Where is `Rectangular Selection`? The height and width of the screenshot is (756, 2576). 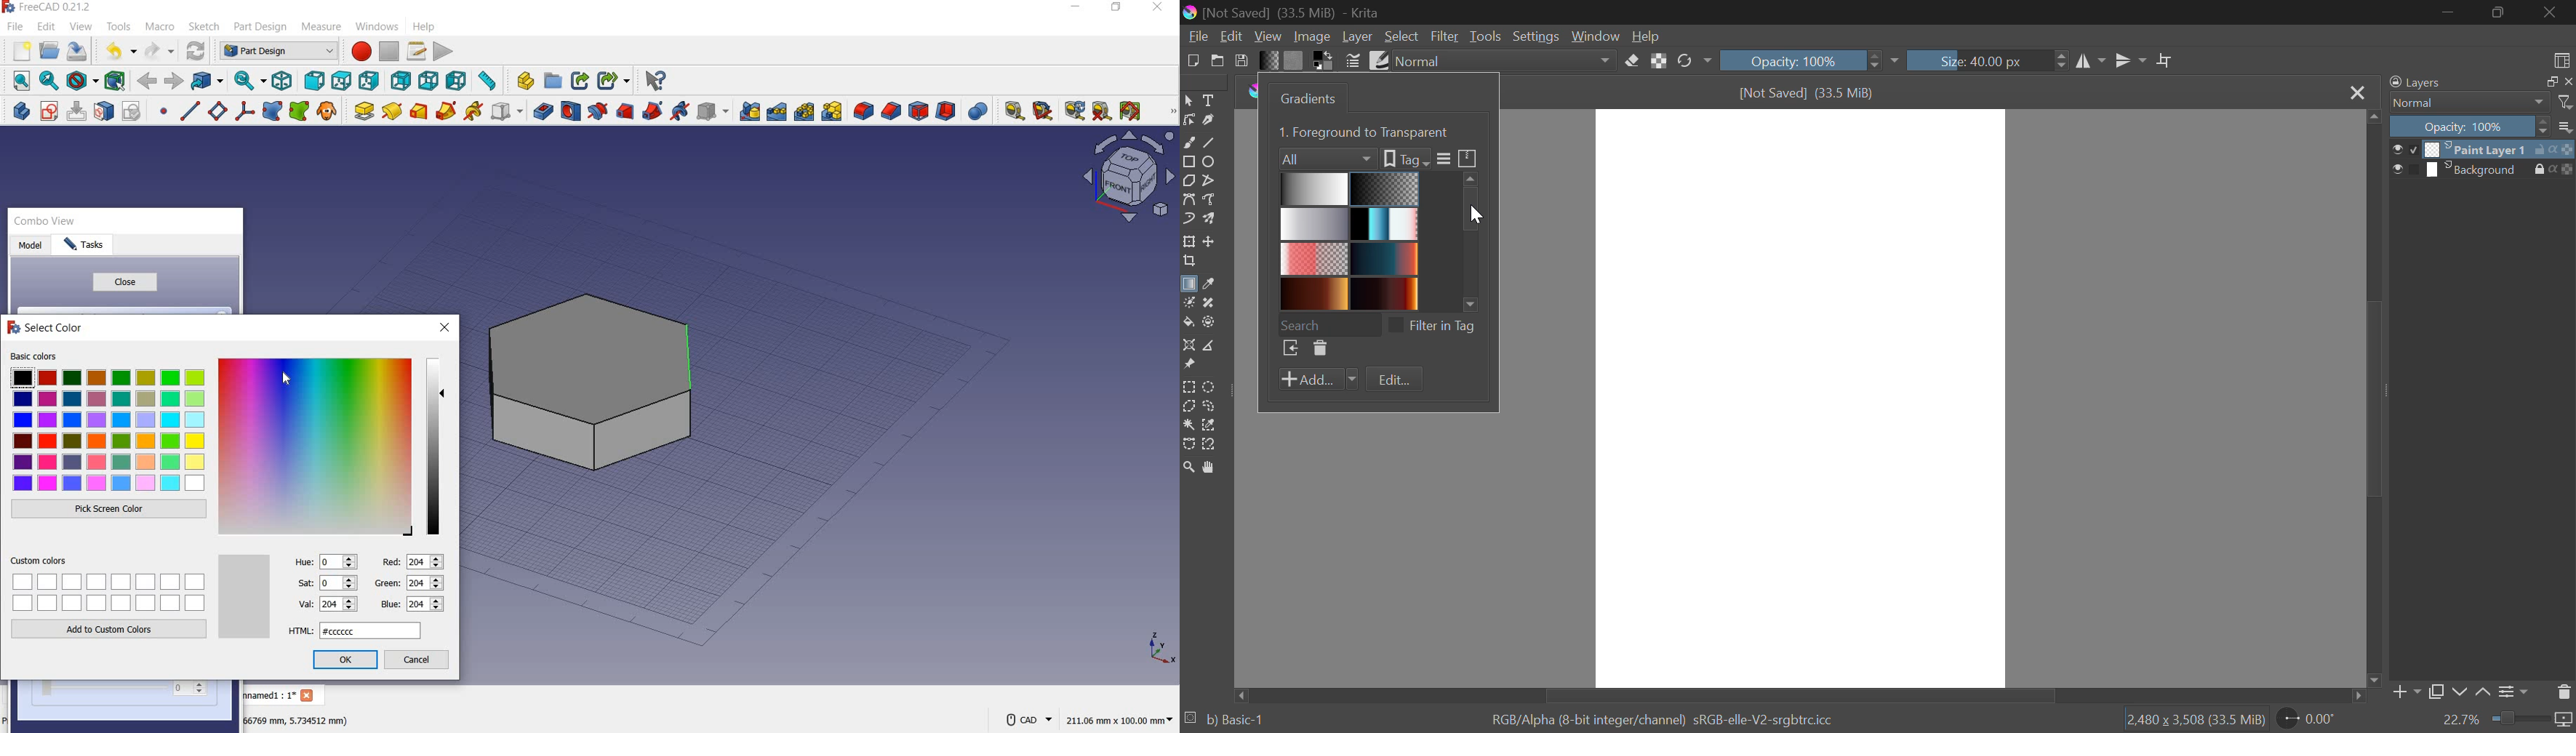
Rectangular Selection is located at coordinates (1190, 388).